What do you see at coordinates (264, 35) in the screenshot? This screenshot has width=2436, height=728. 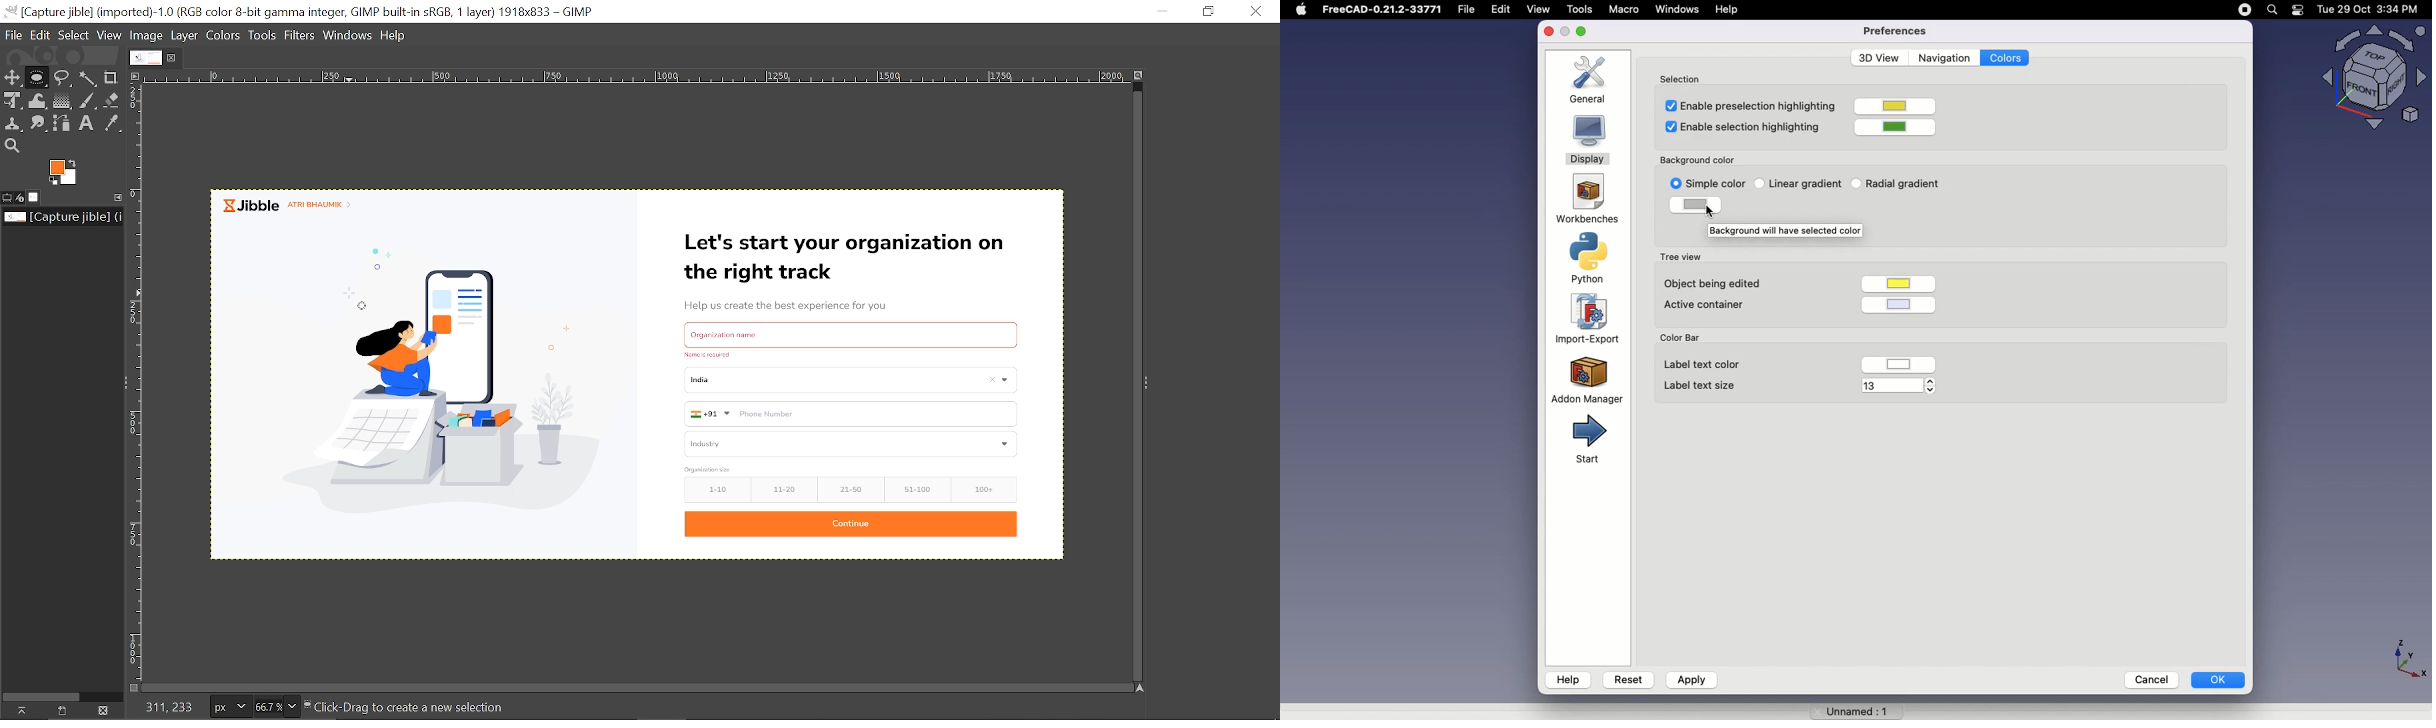 I see `Tools` at bounding box center [264, 35].